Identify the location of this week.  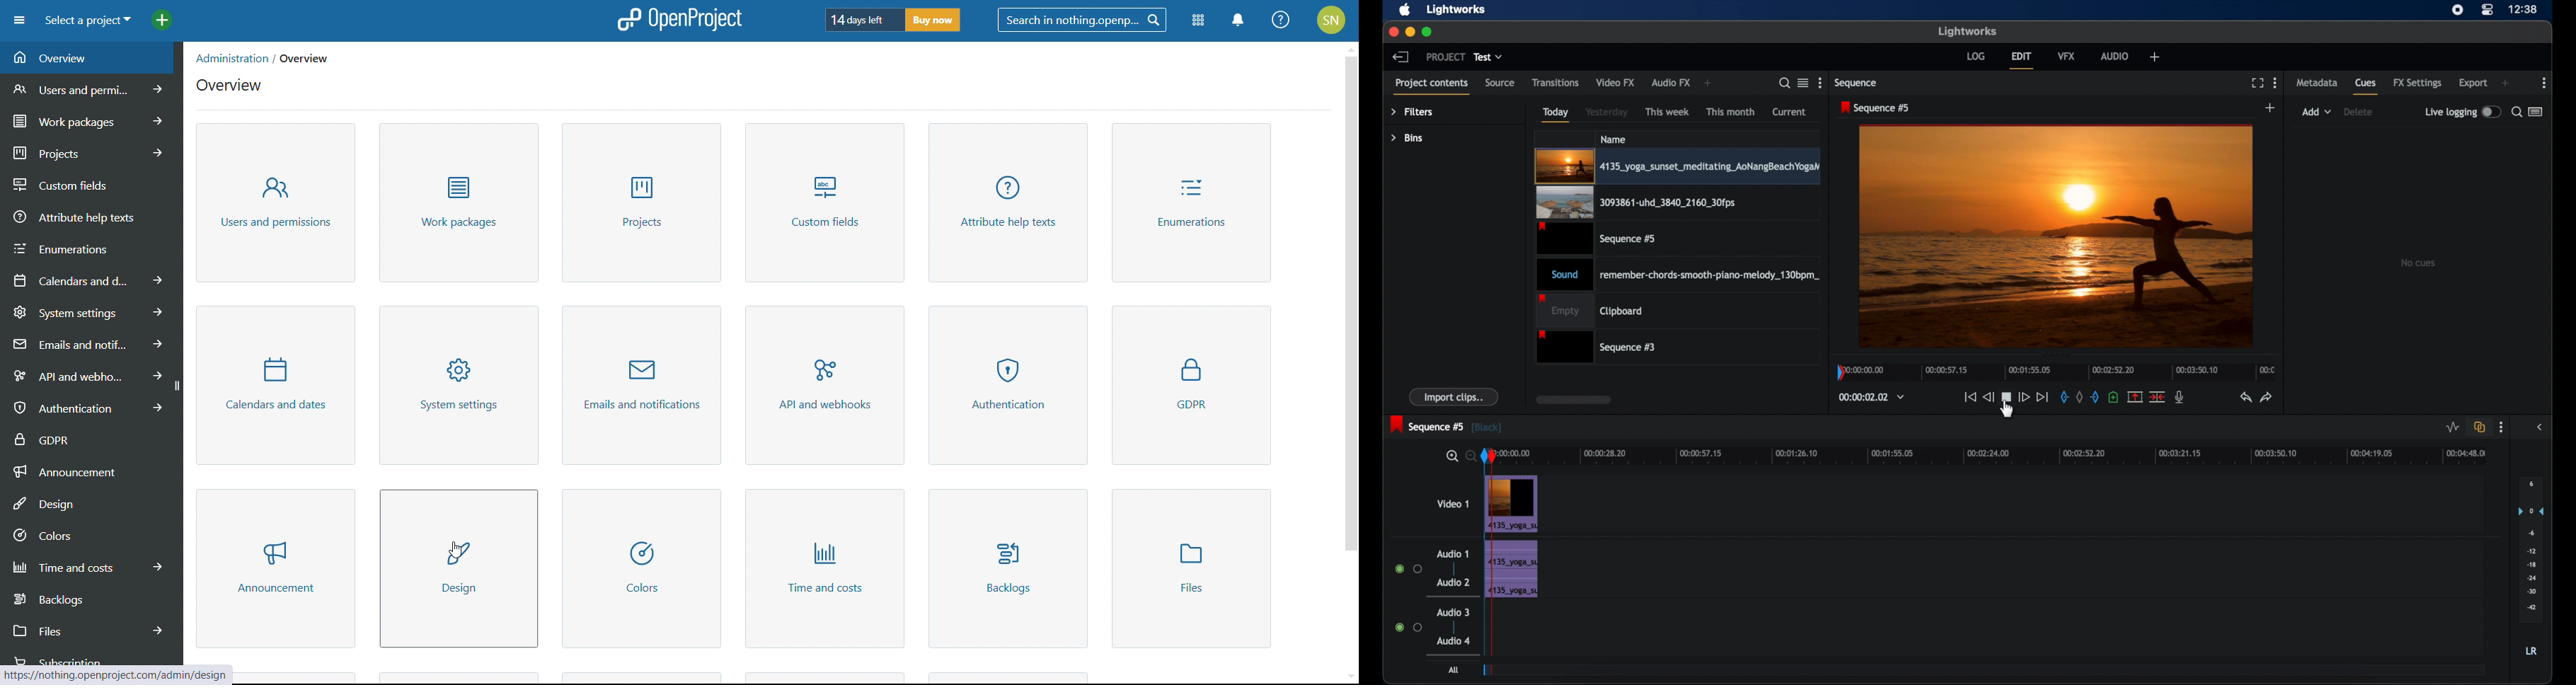
(1668, 111).